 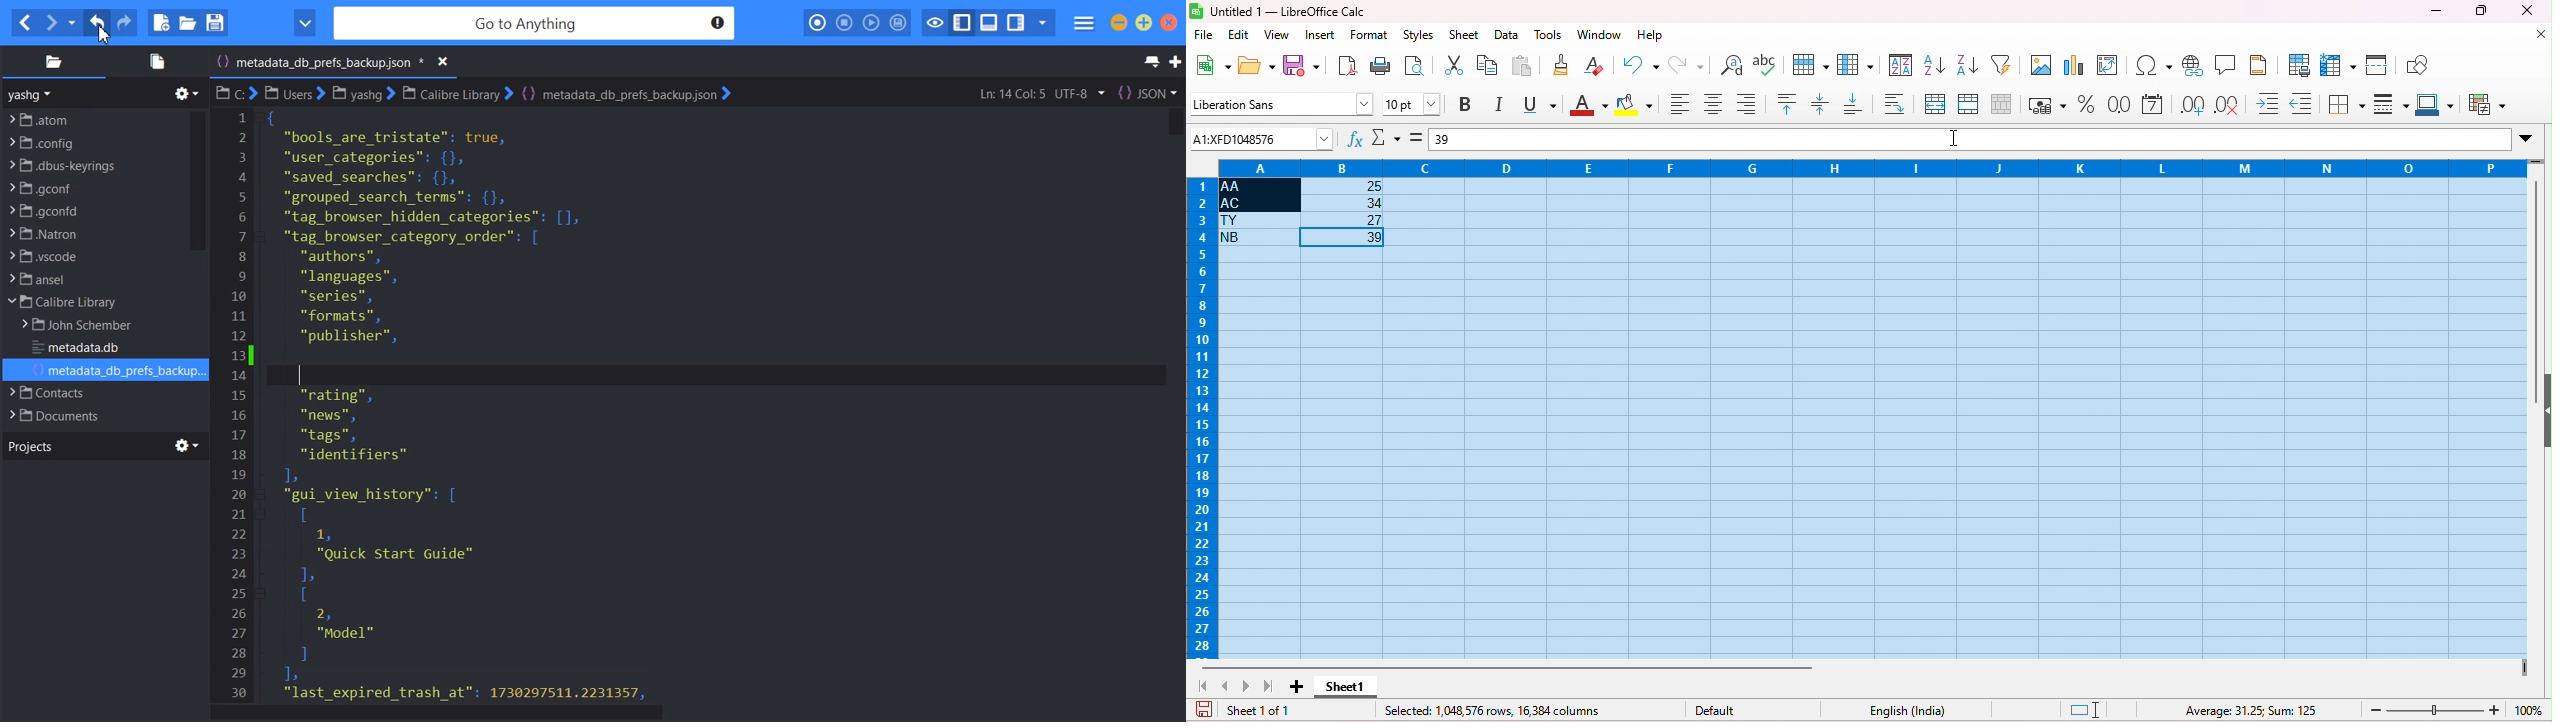 What do you see at coordinates (1901, 708) in the screenshot?
I see `language` at bounding box center [1901, 708].